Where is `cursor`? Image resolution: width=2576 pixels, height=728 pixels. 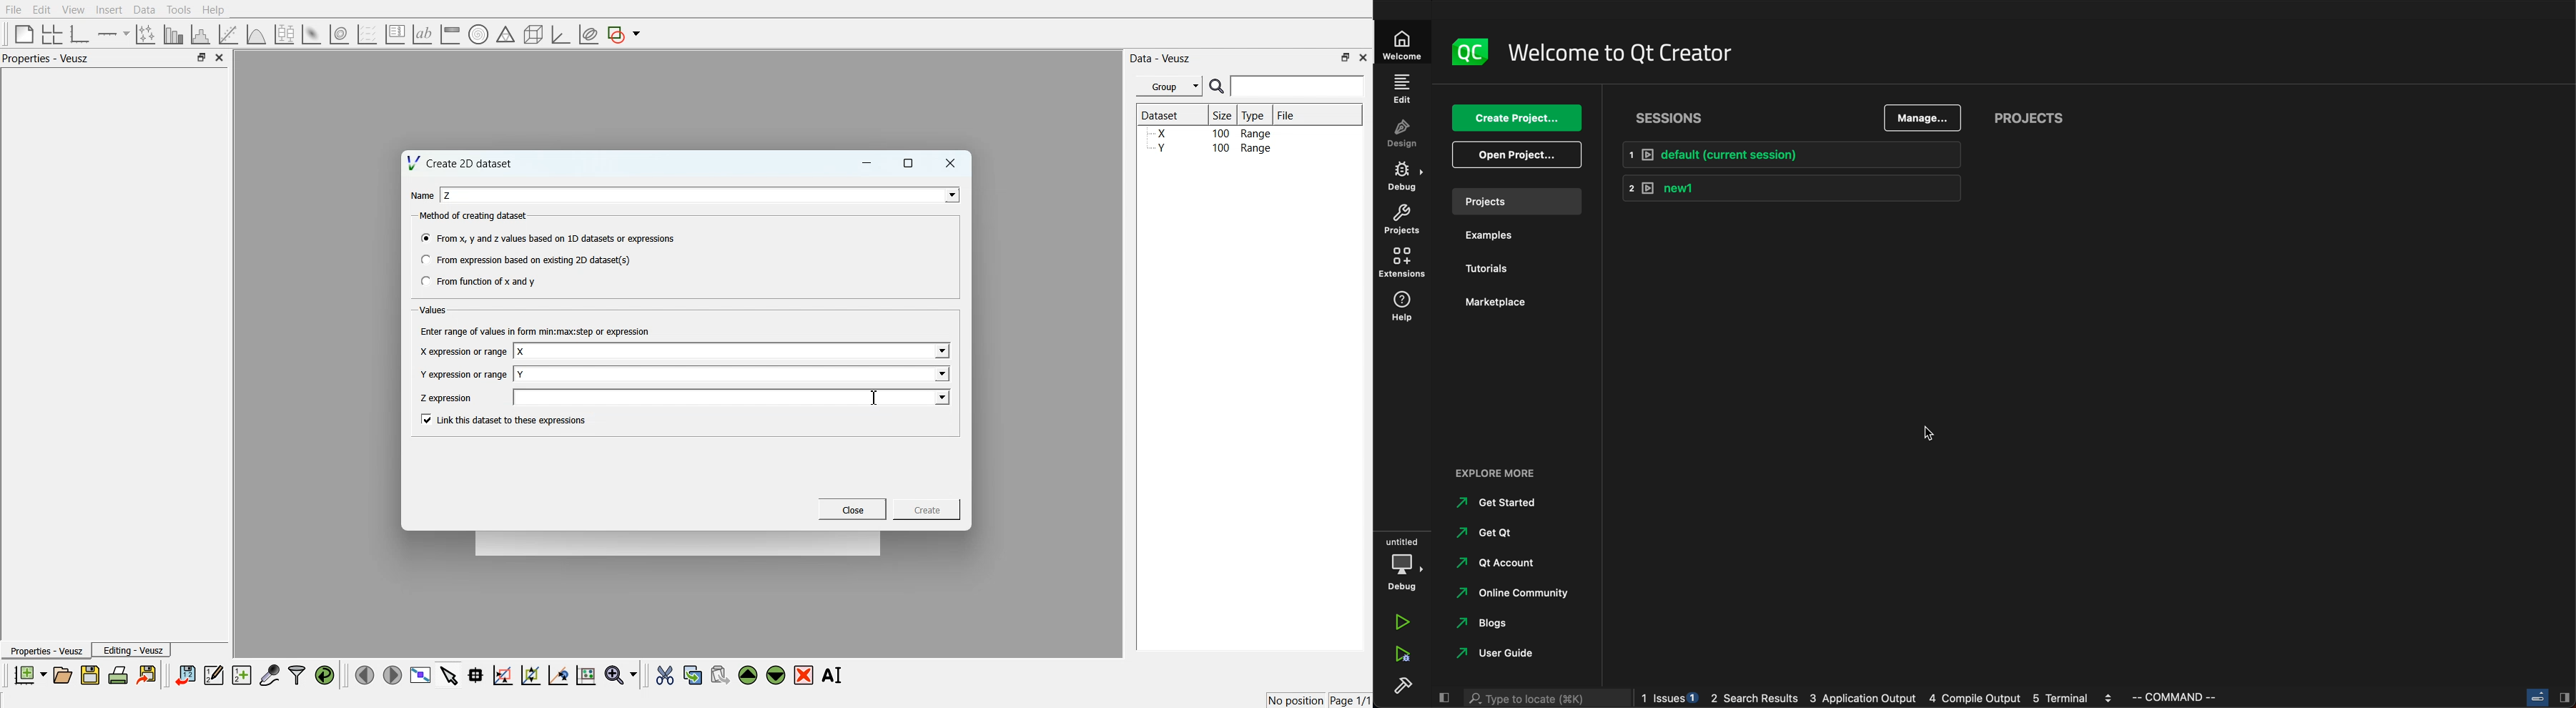
cursor is located at coordinates (1936, 433).